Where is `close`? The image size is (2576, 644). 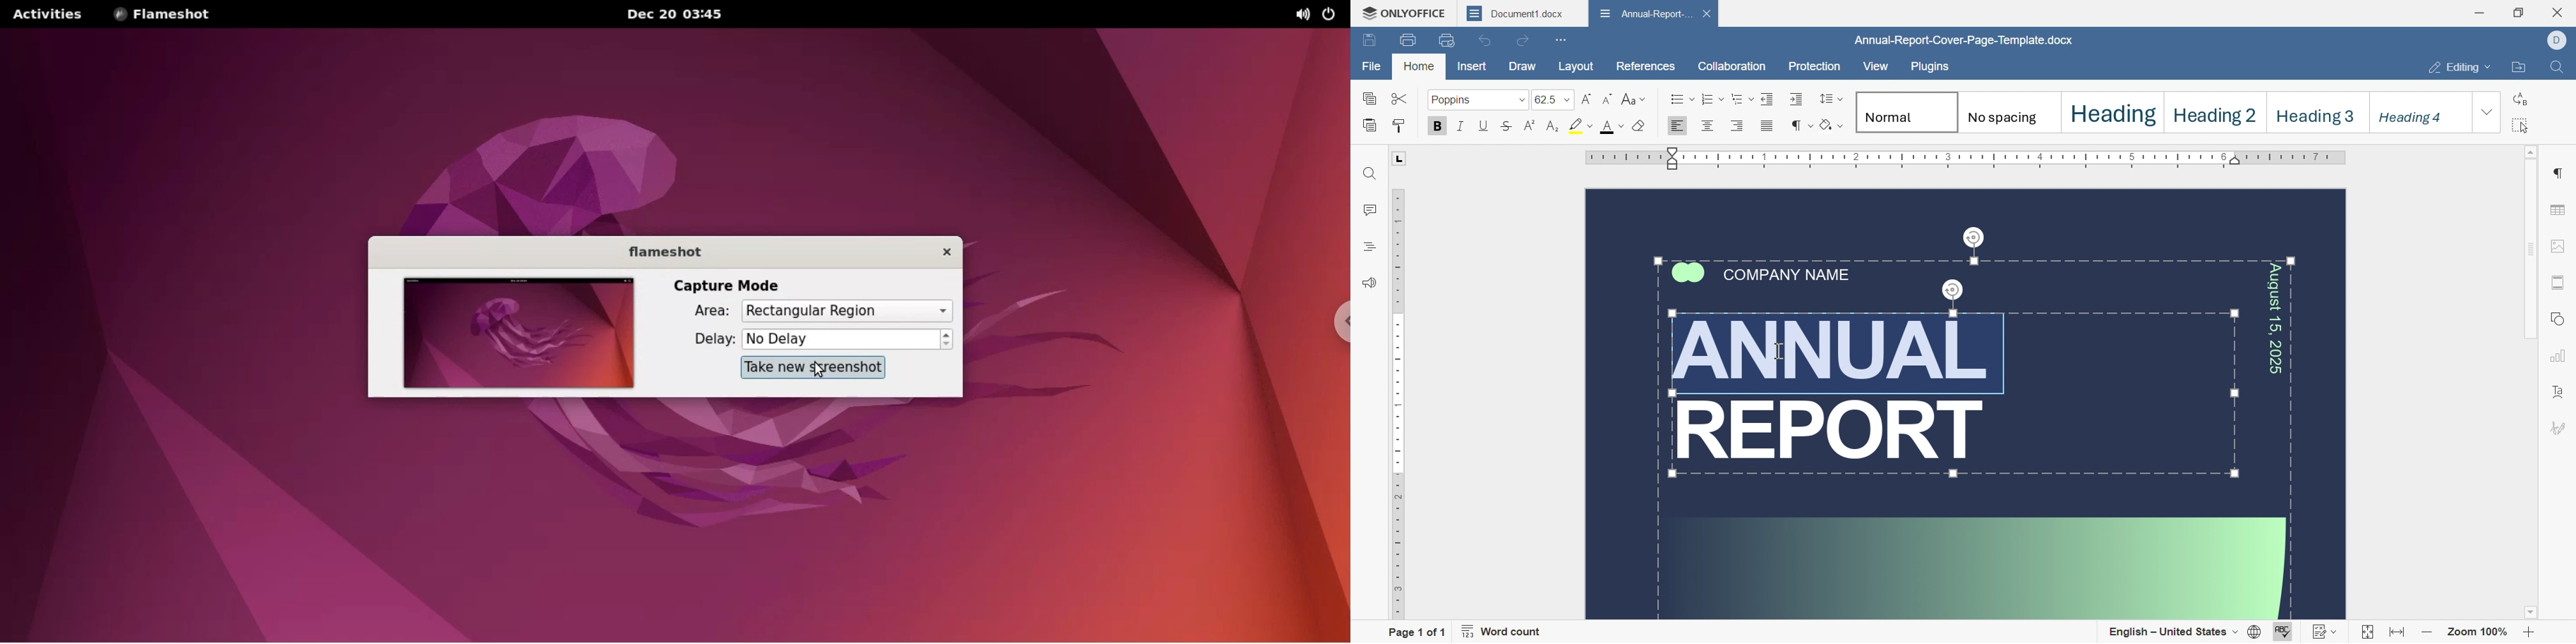
close is located at coordinates (1577, 13).